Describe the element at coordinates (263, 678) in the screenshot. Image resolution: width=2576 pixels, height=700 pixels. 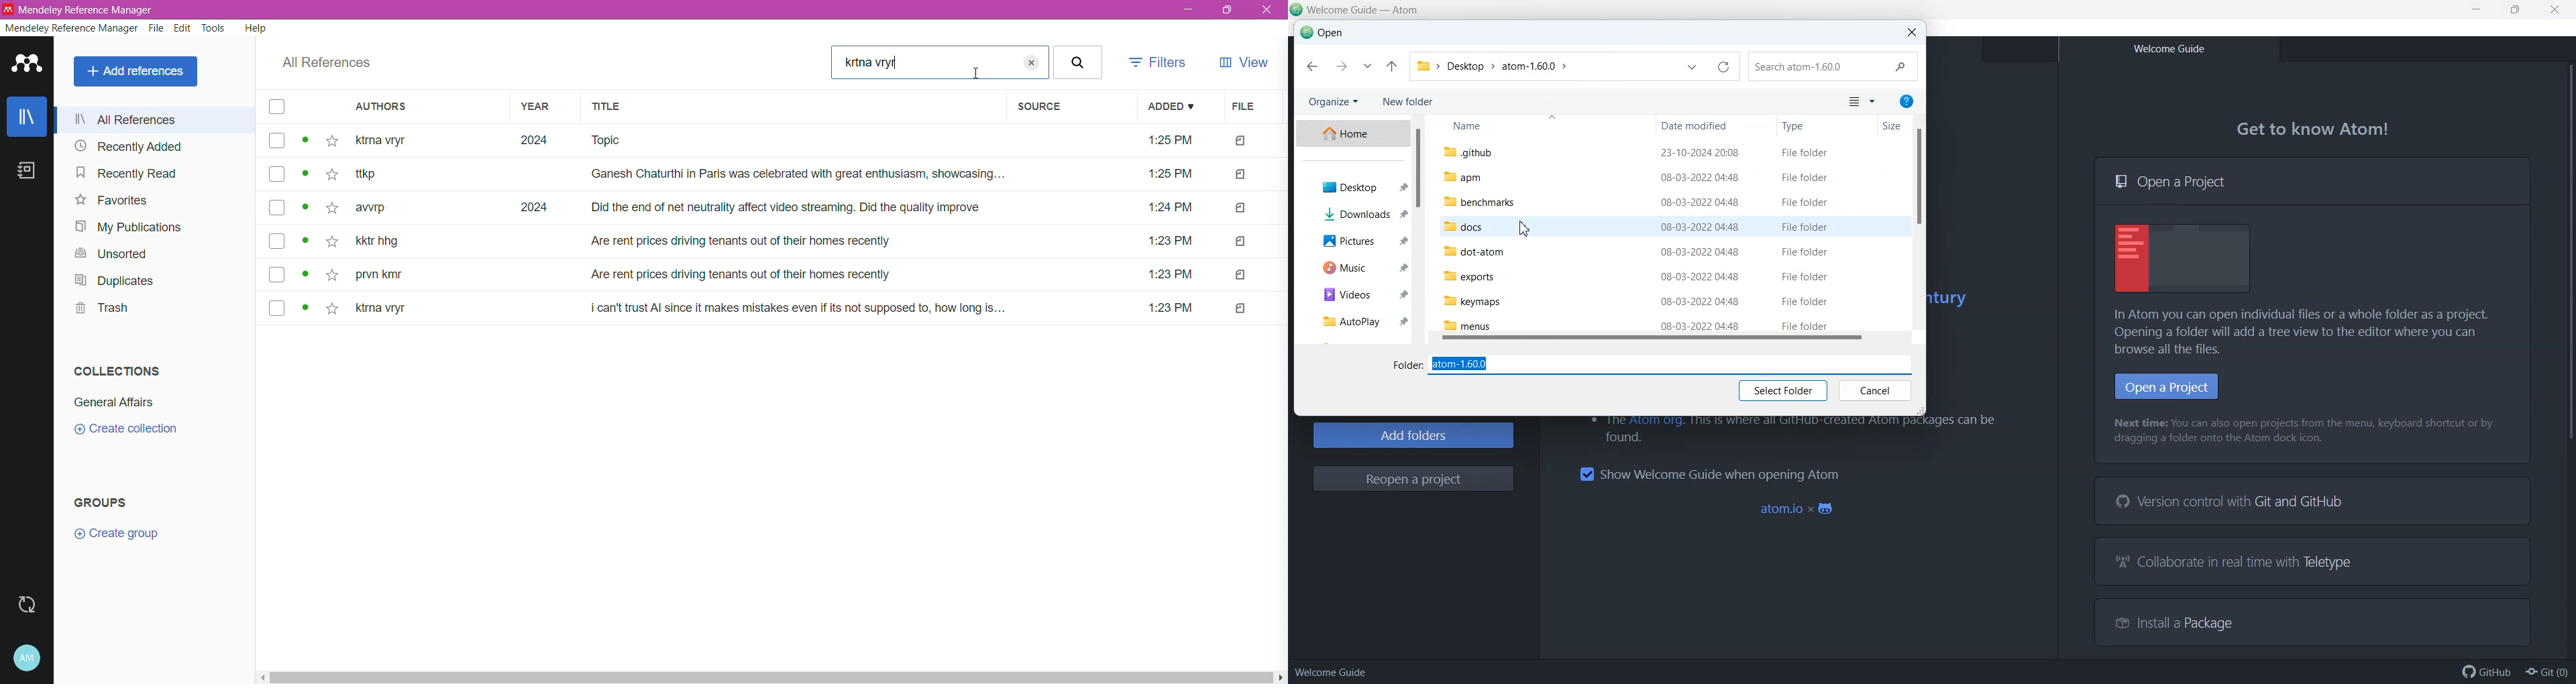
I see `move left` at that location.